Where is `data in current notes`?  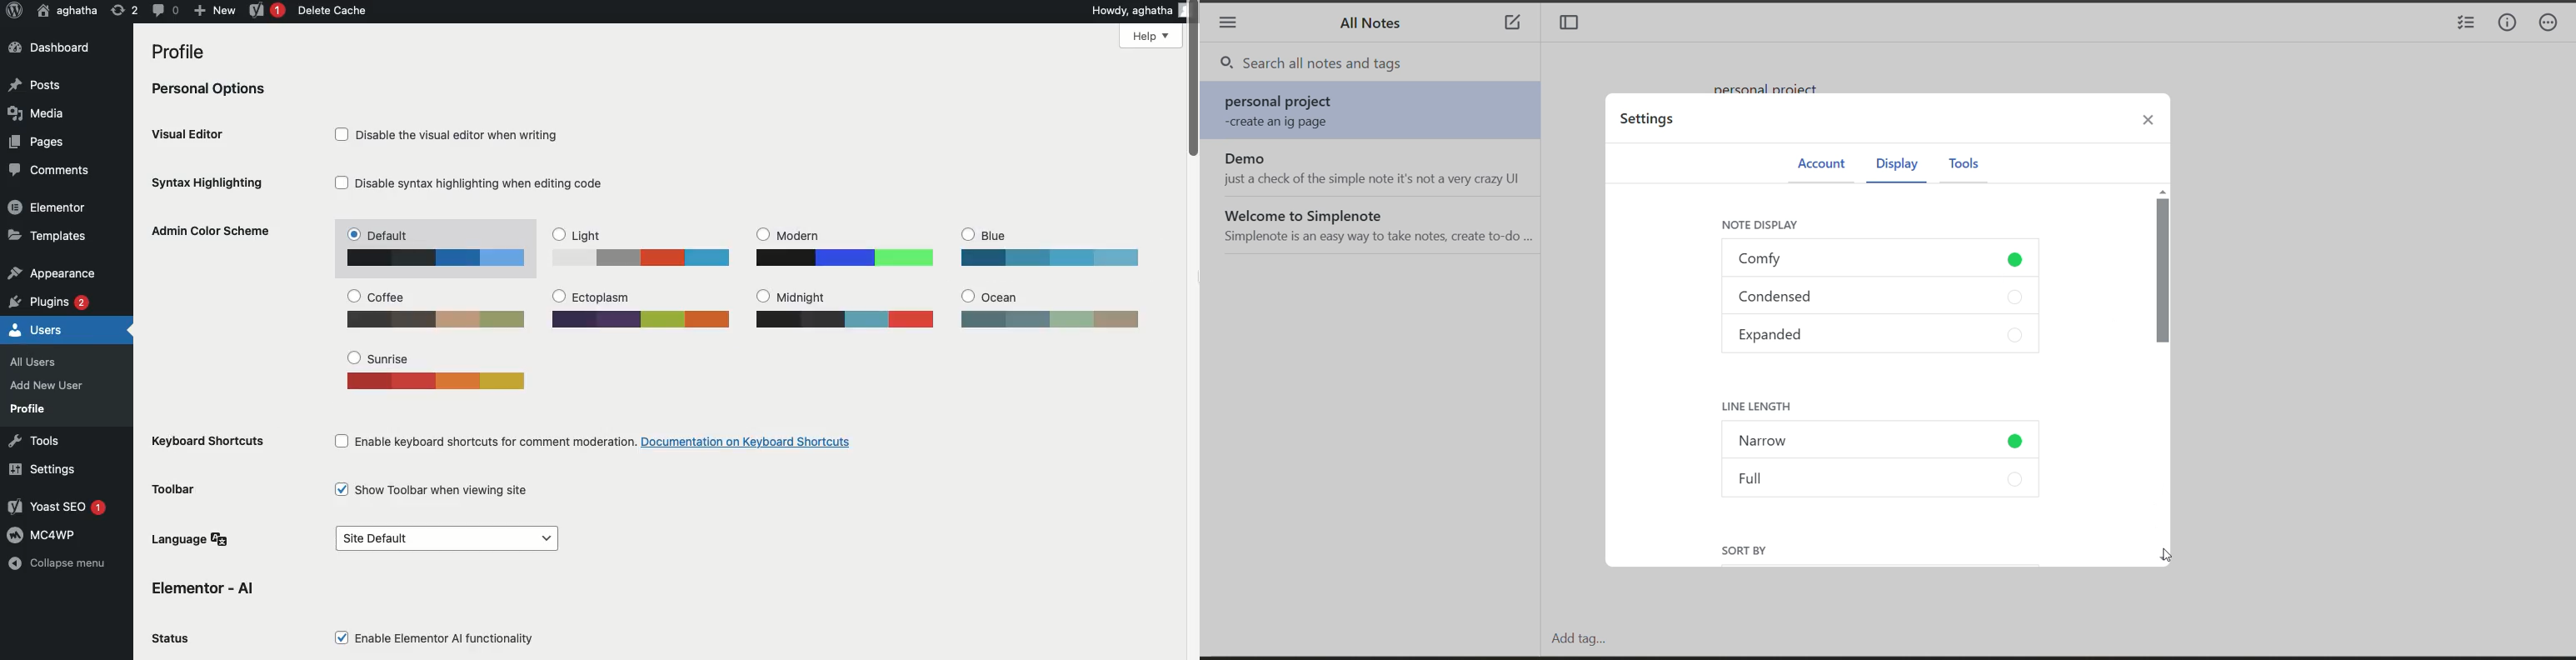
data in current notes is located at coordinates (1776, 82).